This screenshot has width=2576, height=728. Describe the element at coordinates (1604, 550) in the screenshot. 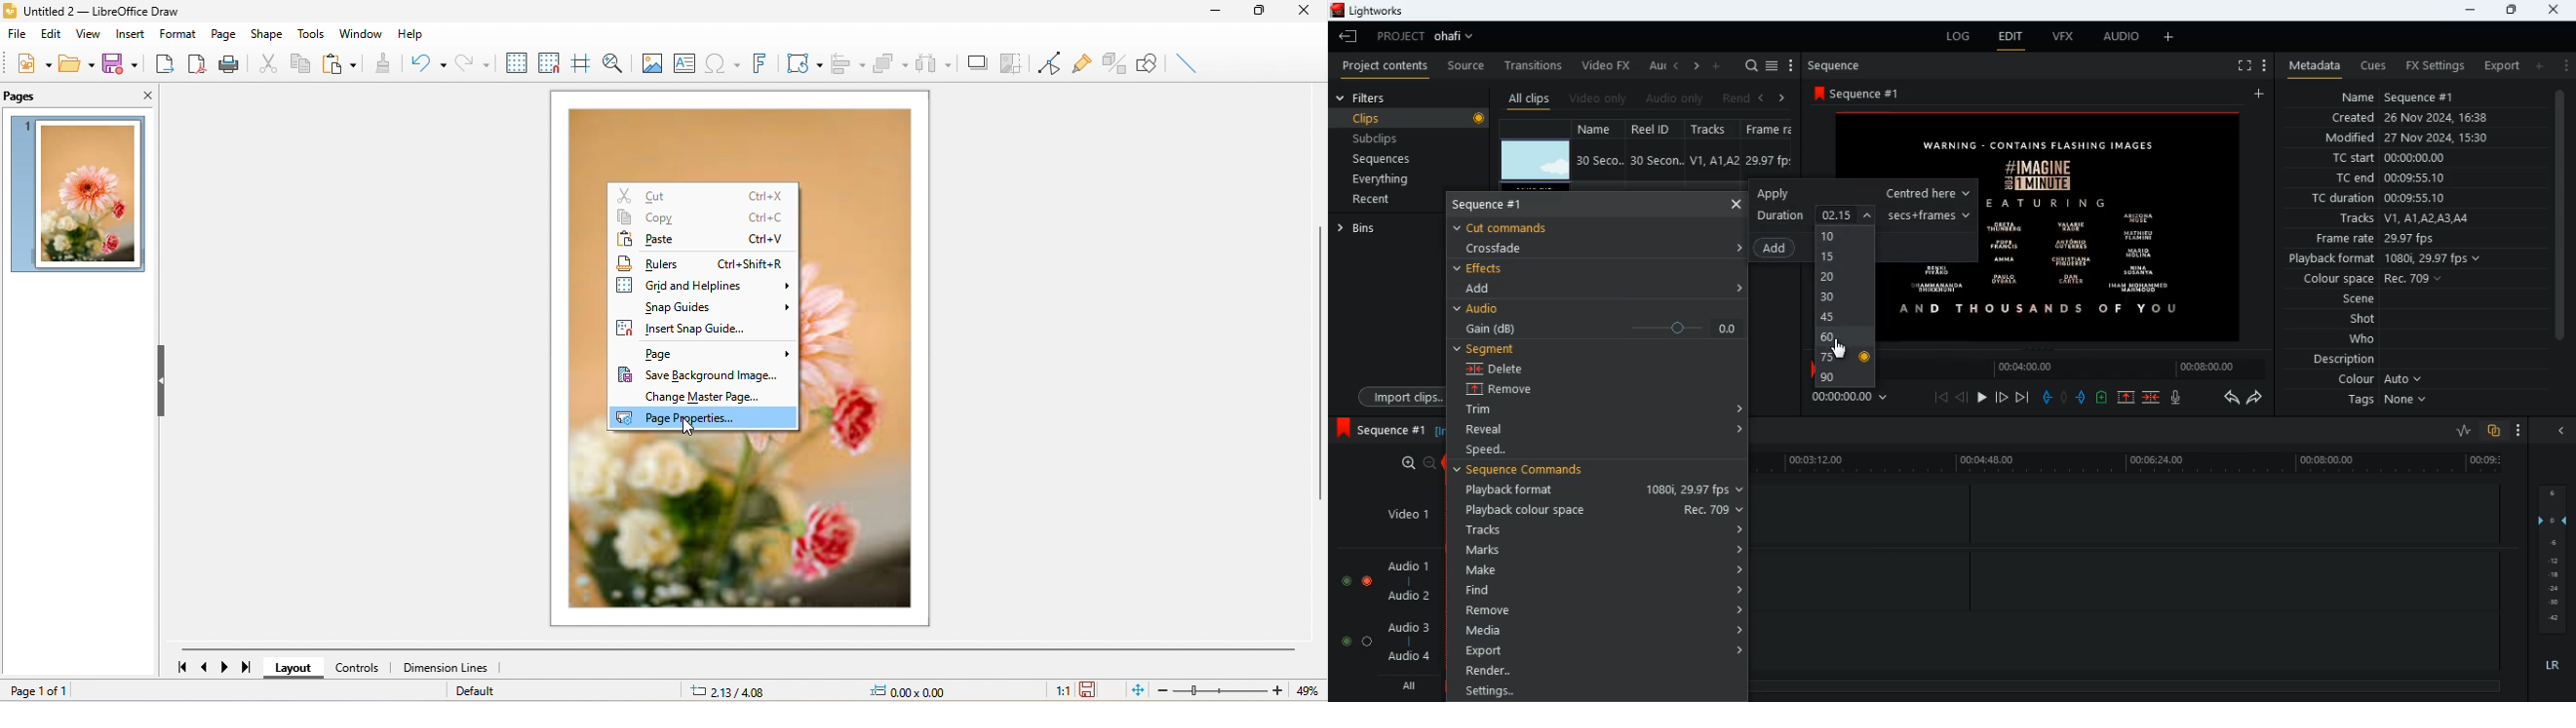

I see `marks` at that location.